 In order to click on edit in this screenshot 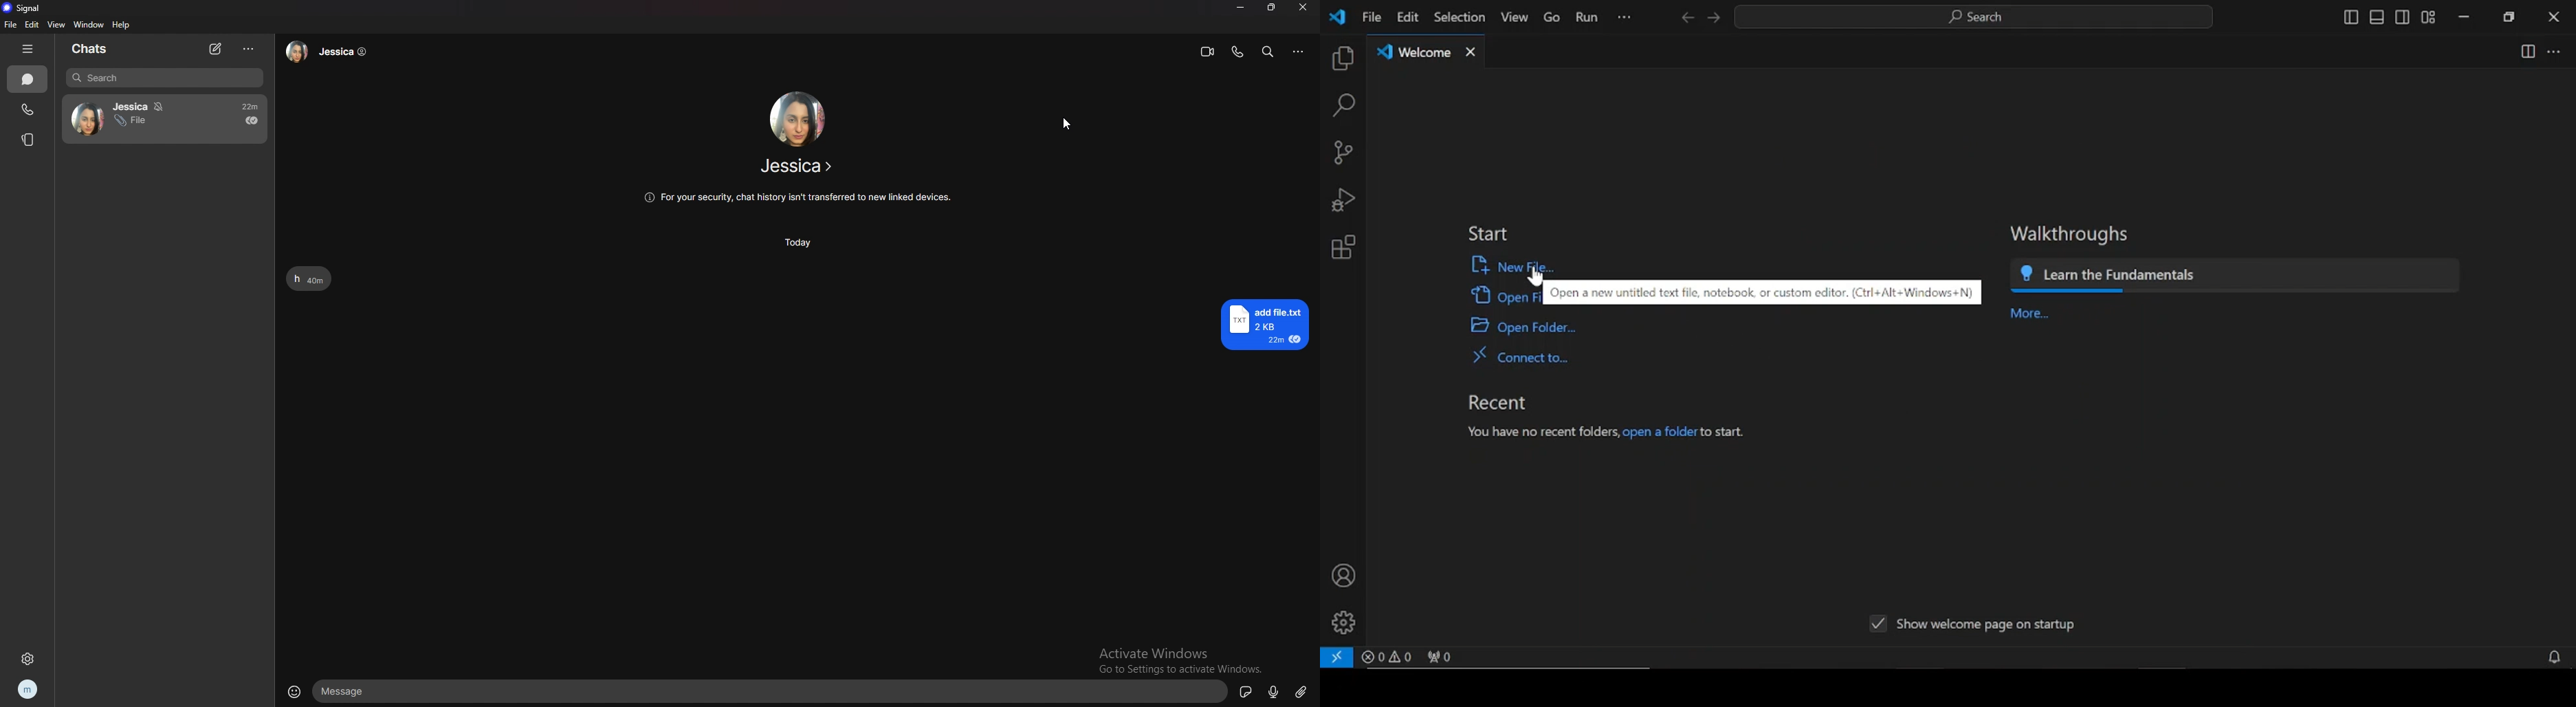, I will do `click(32, 23)`.